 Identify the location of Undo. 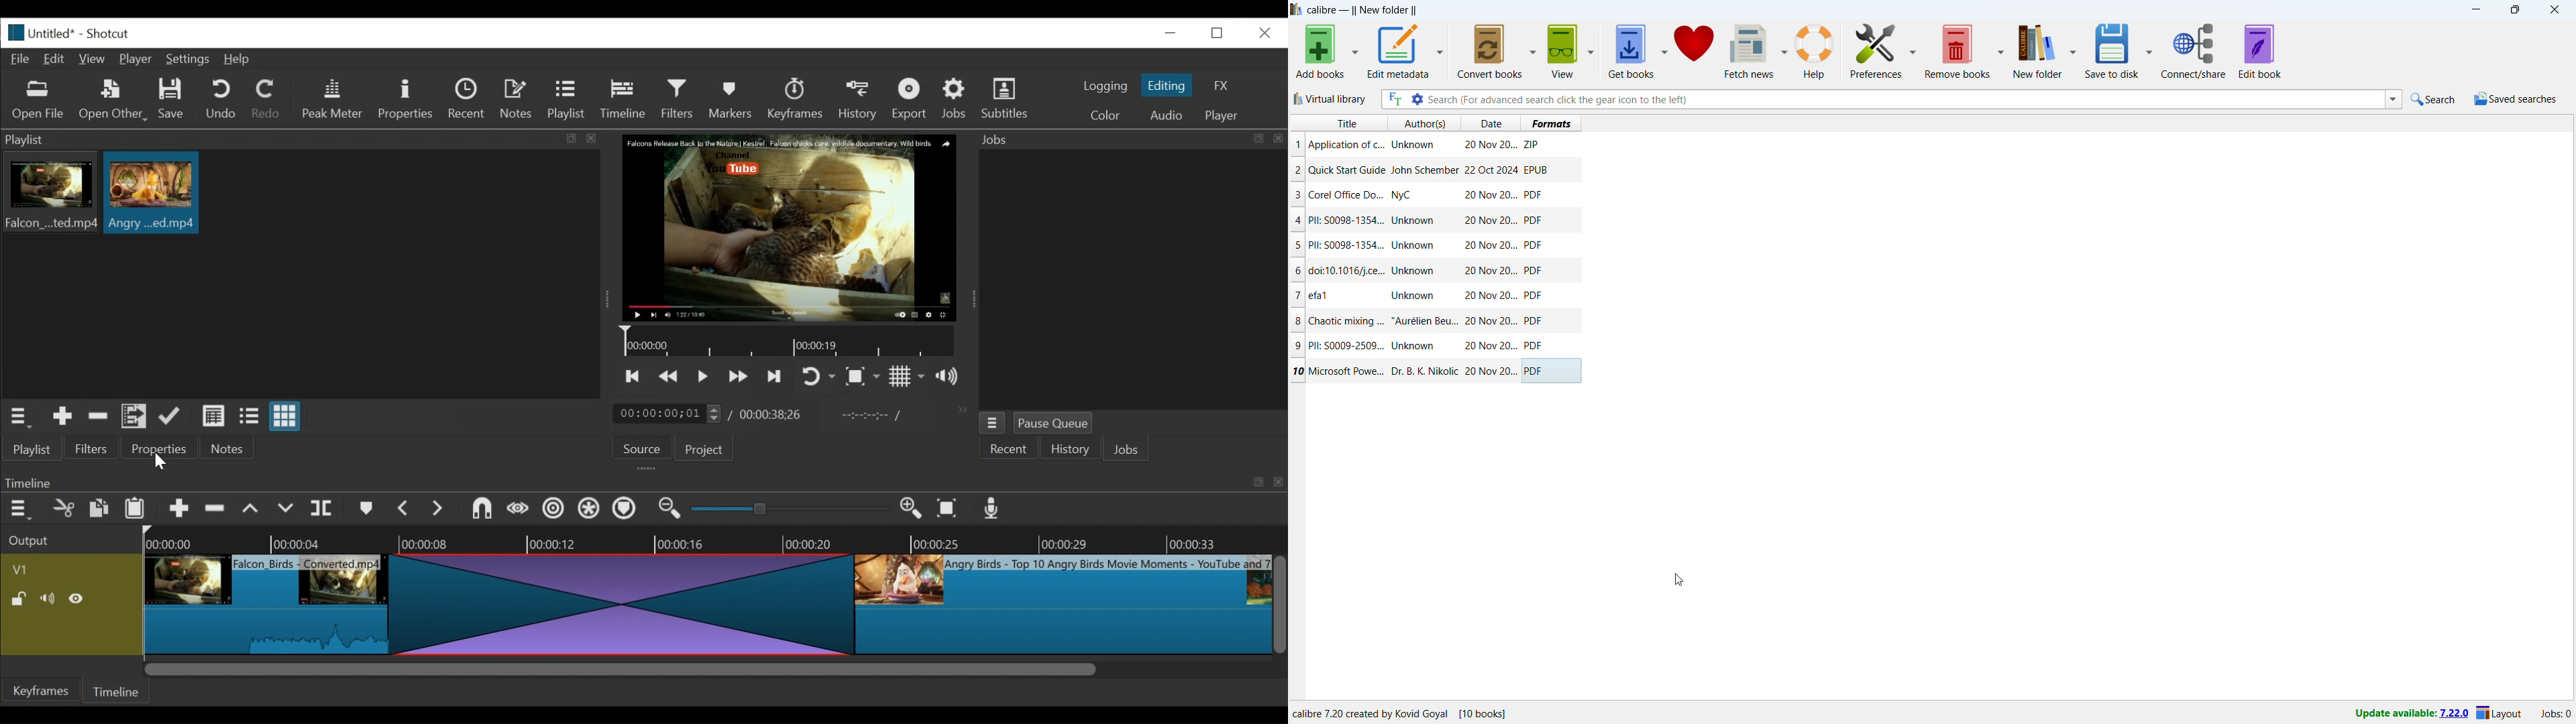
(223, 100).